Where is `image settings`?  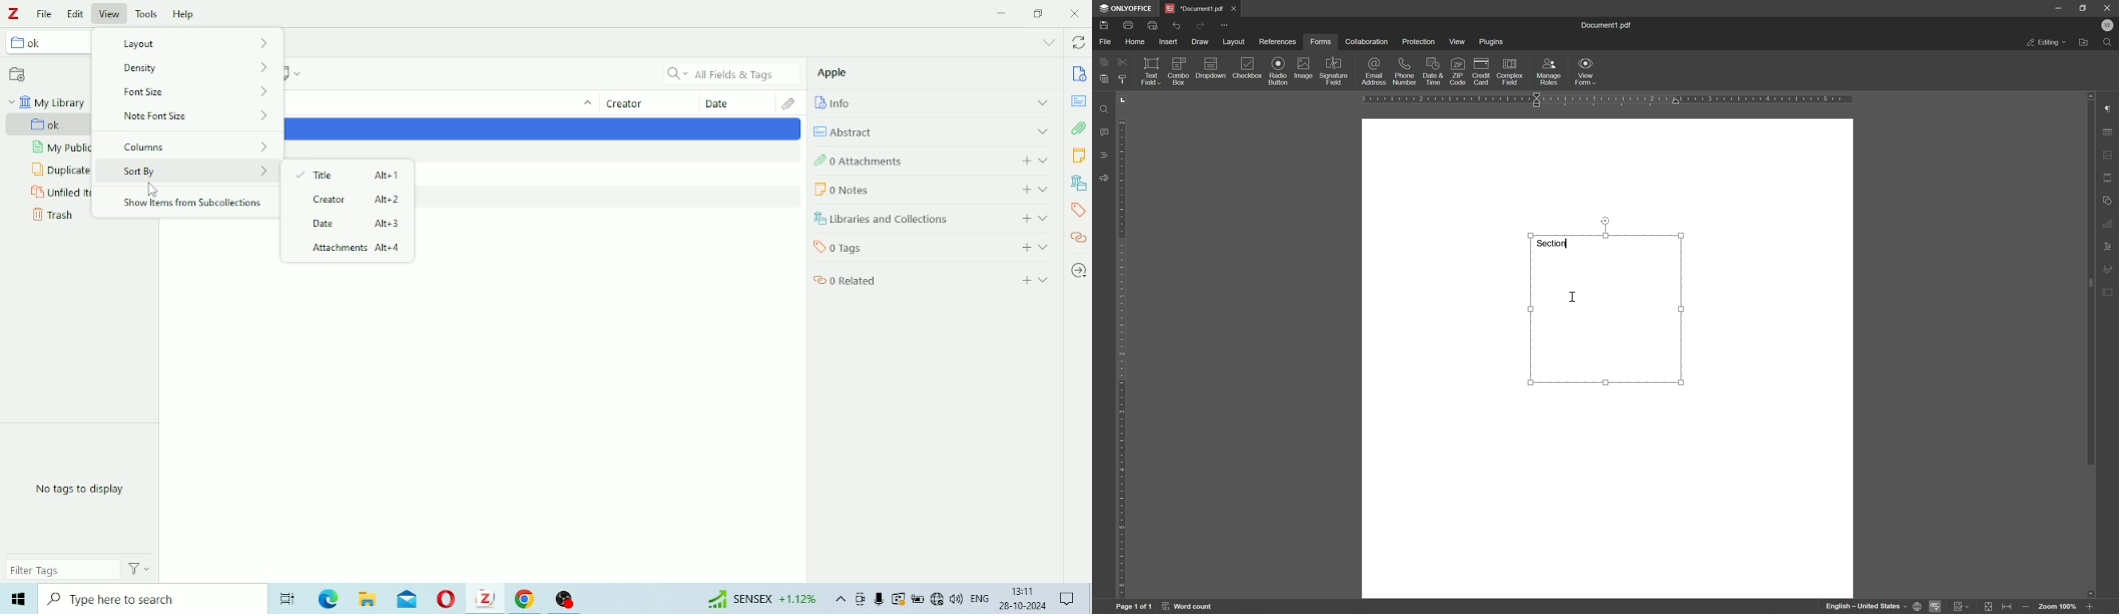
image settings is located at coordinates (2109, 157).